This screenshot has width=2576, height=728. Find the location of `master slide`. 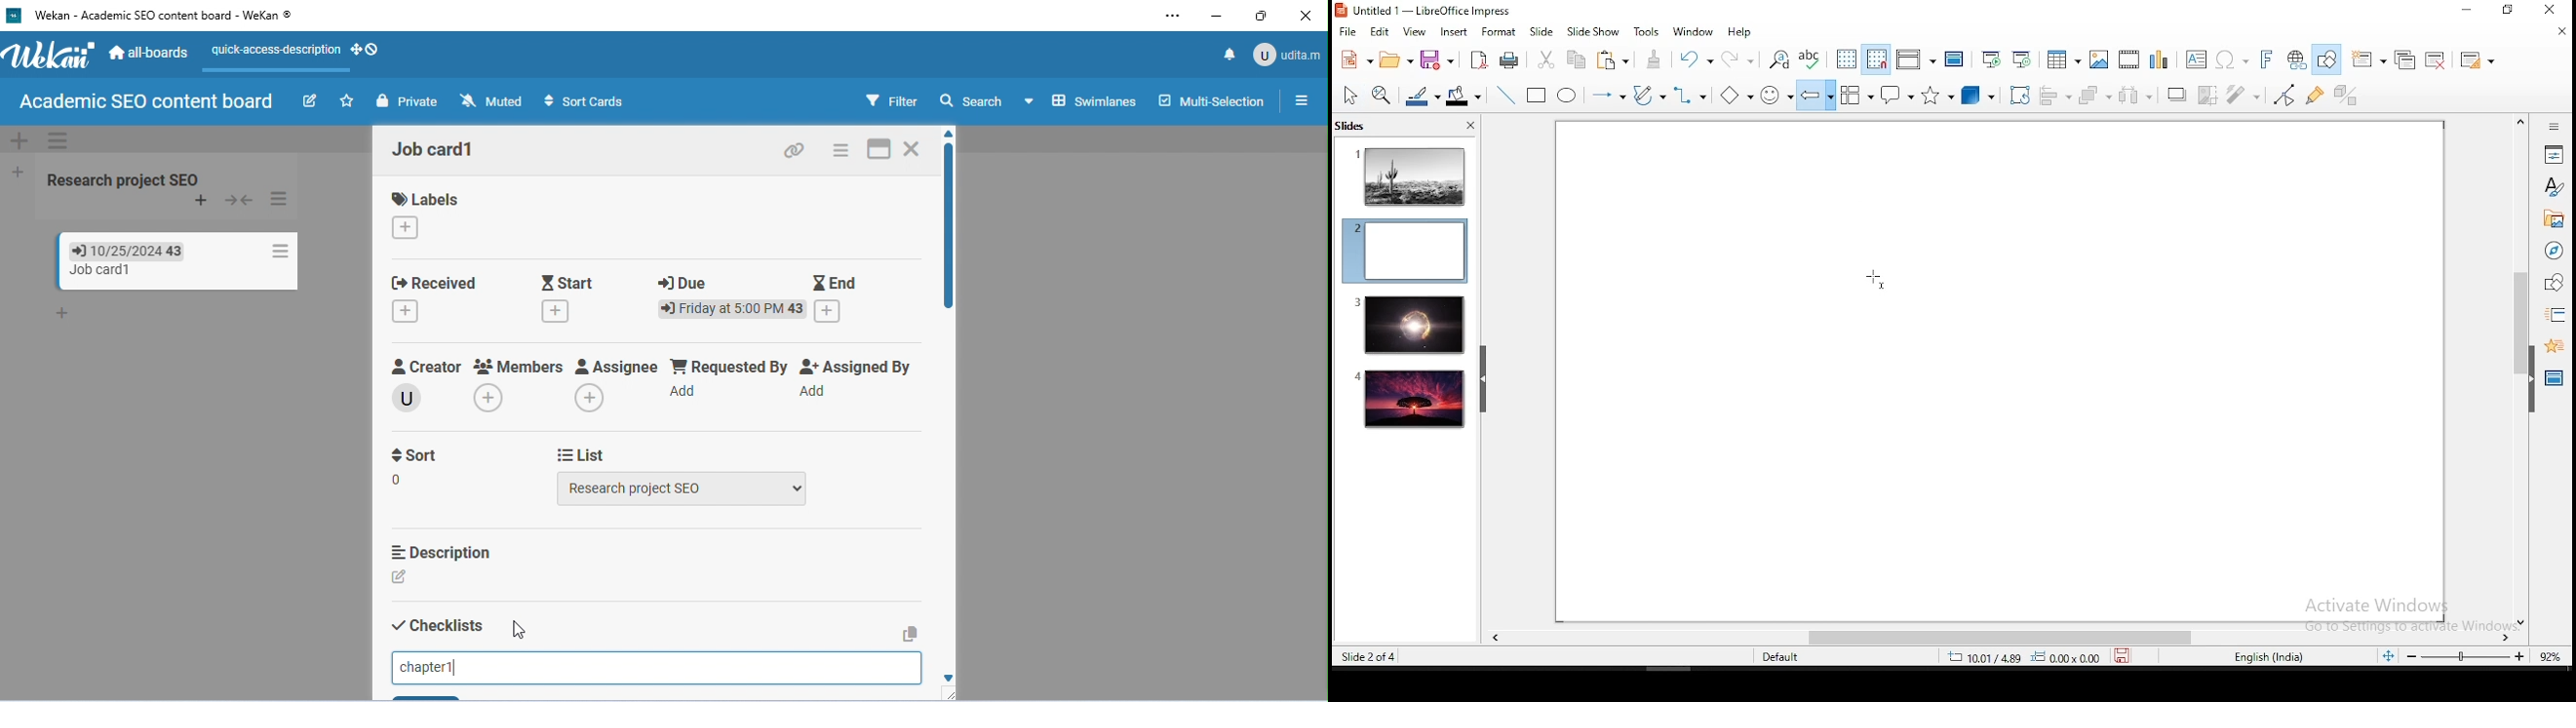

master slide is located at coordinates (1954, 58).